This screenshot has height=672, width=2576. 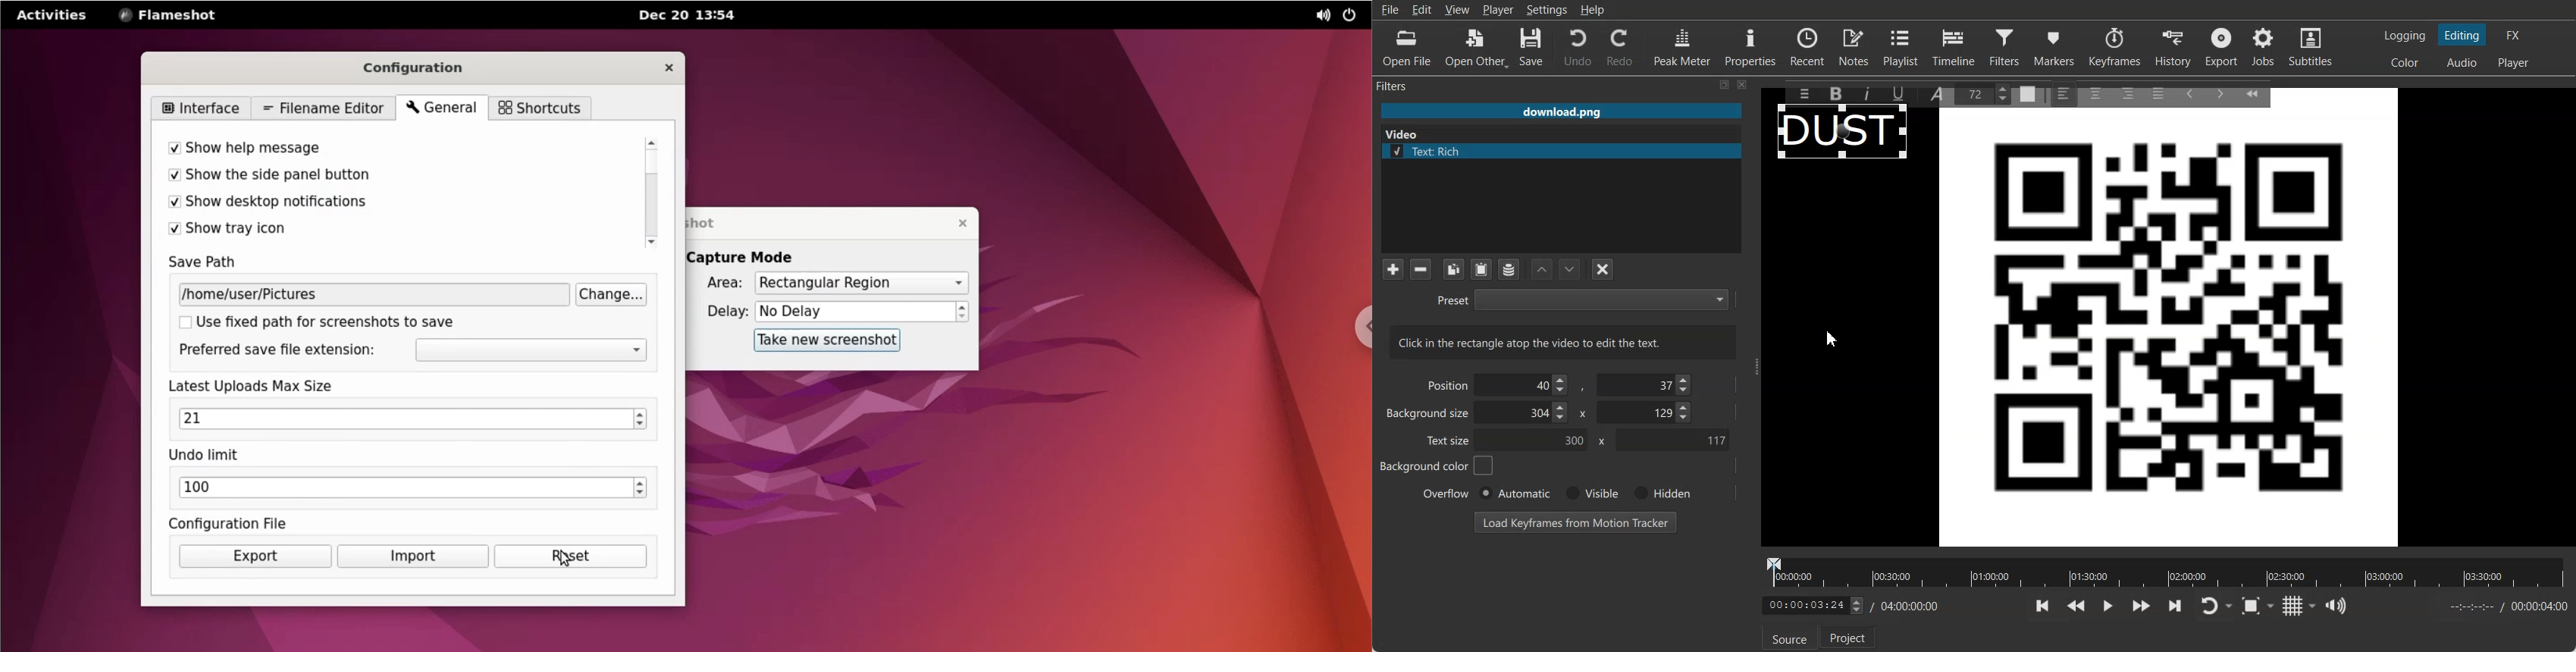 I want to click on Left, so click(x=2064, y=92).